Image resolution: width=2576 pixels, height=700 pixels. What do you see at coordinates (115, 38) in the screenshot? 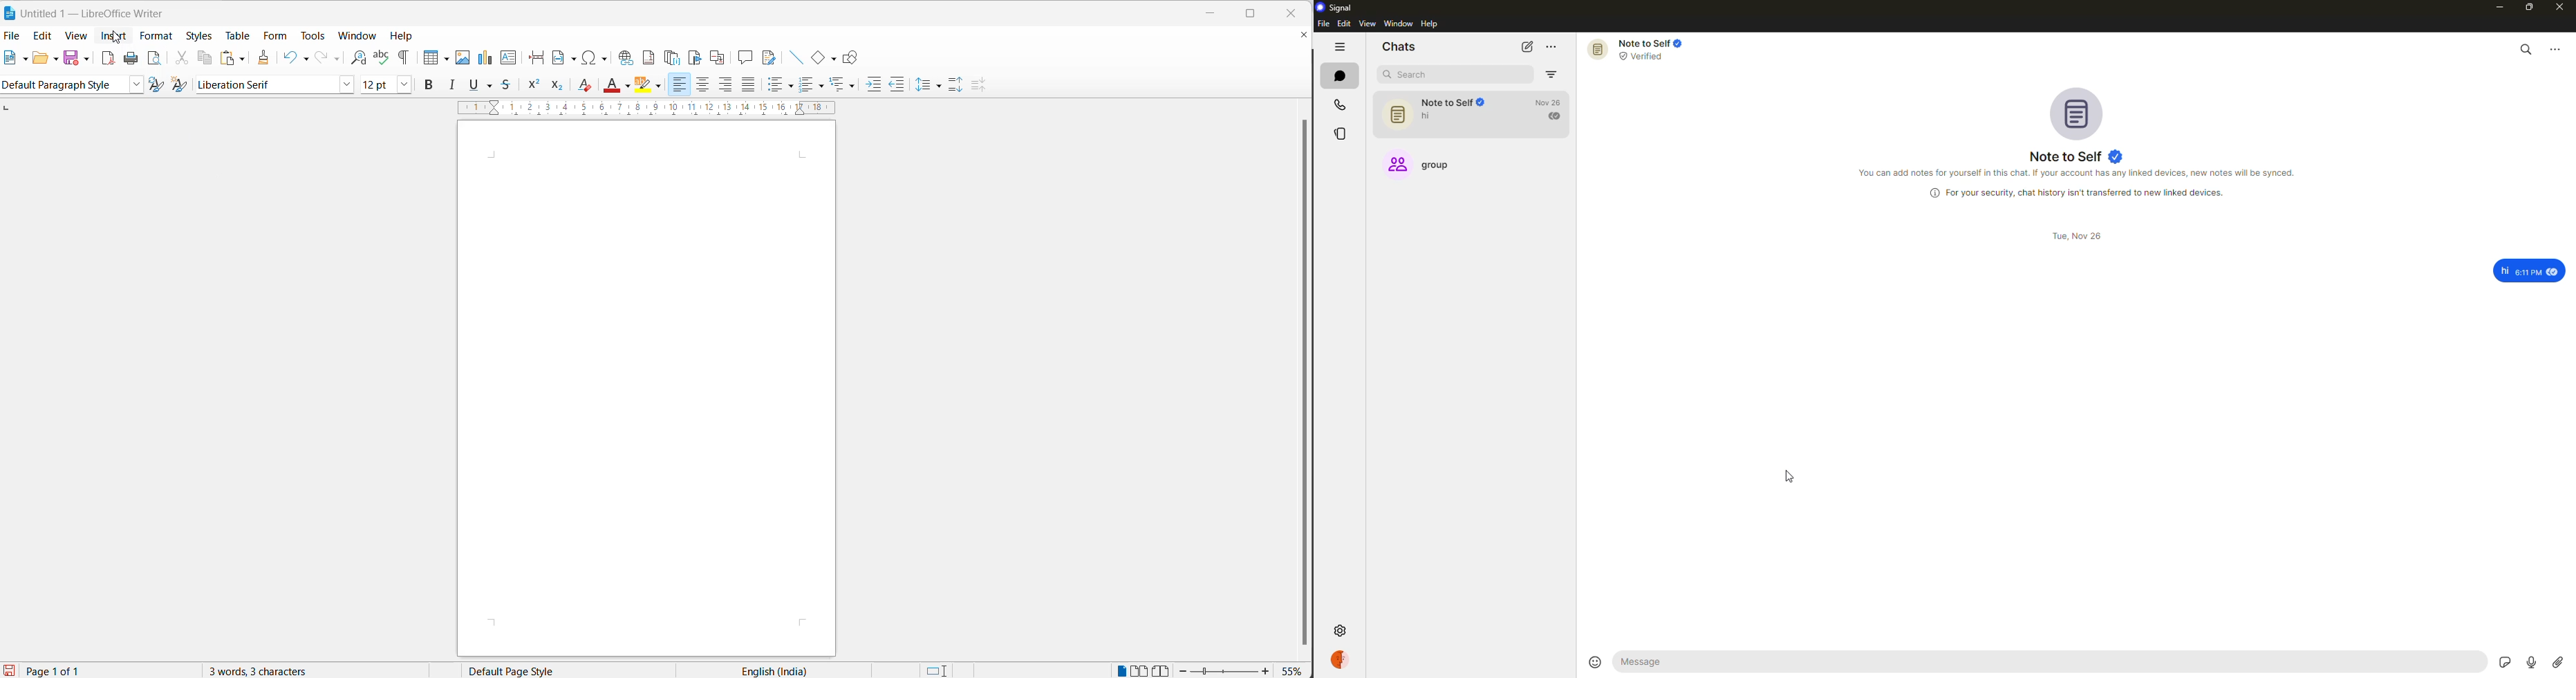
I see `insert` at bounding box center [115, 38].